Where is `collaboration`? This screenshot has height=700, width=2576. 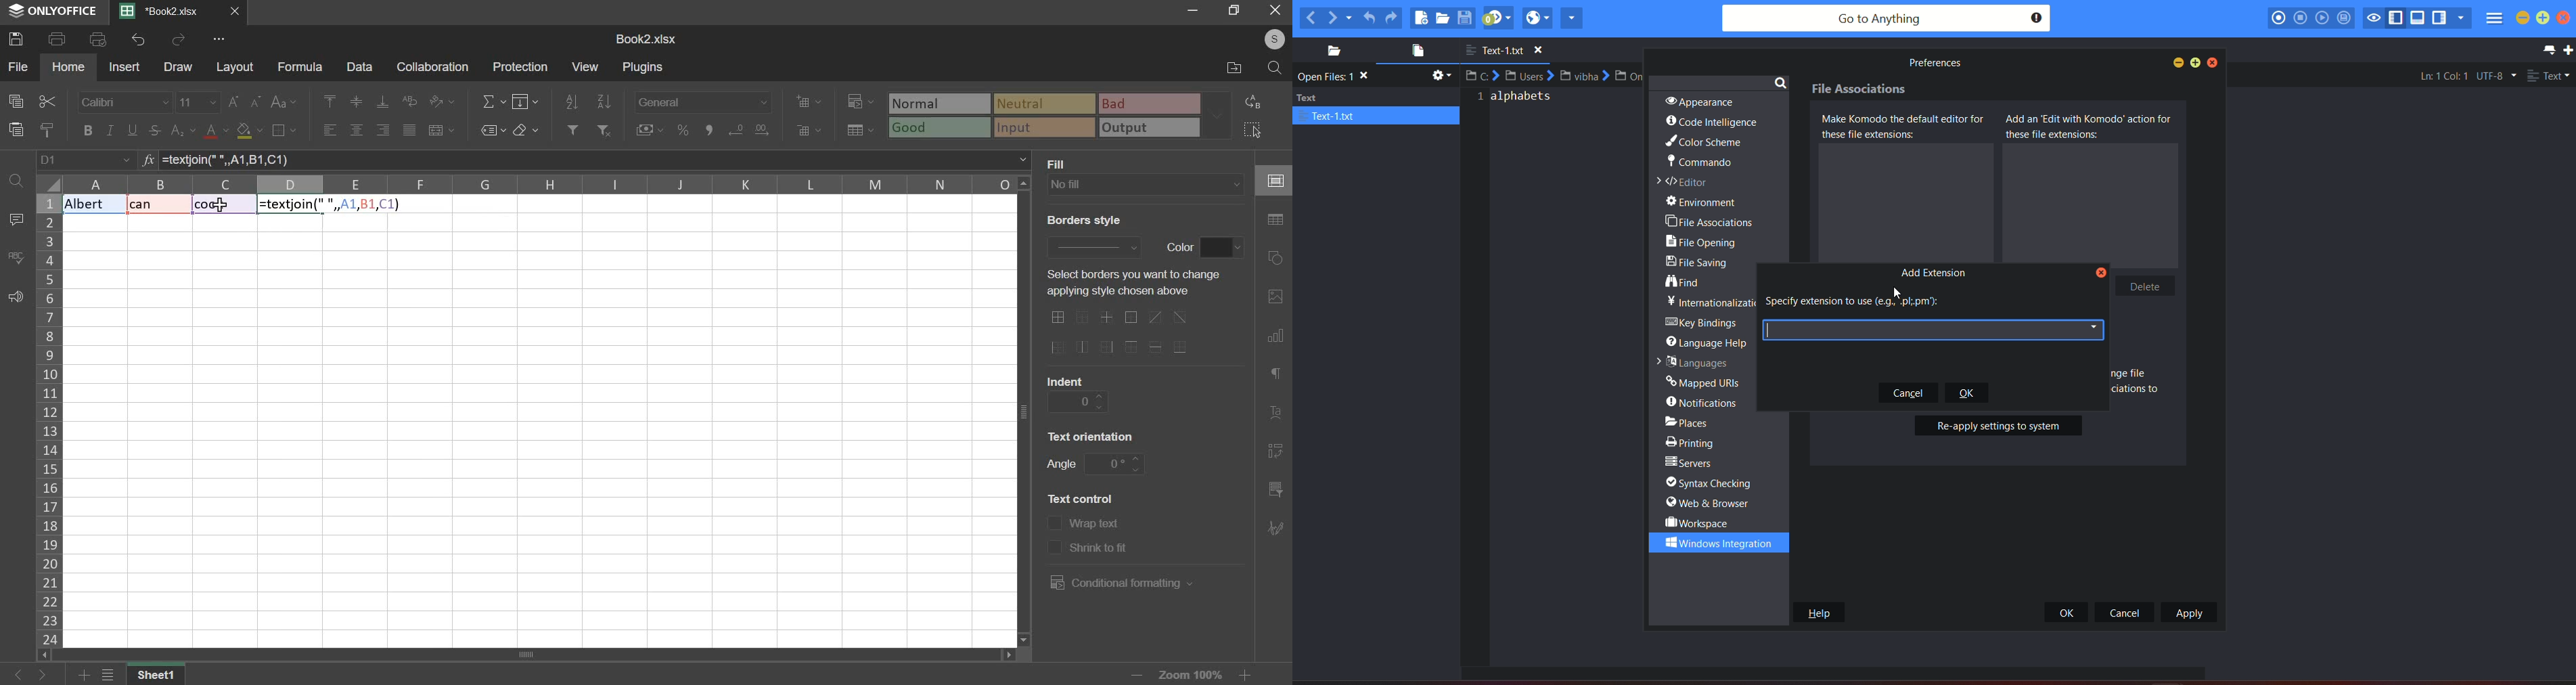
collaboration is located at coordinates (434, 68).